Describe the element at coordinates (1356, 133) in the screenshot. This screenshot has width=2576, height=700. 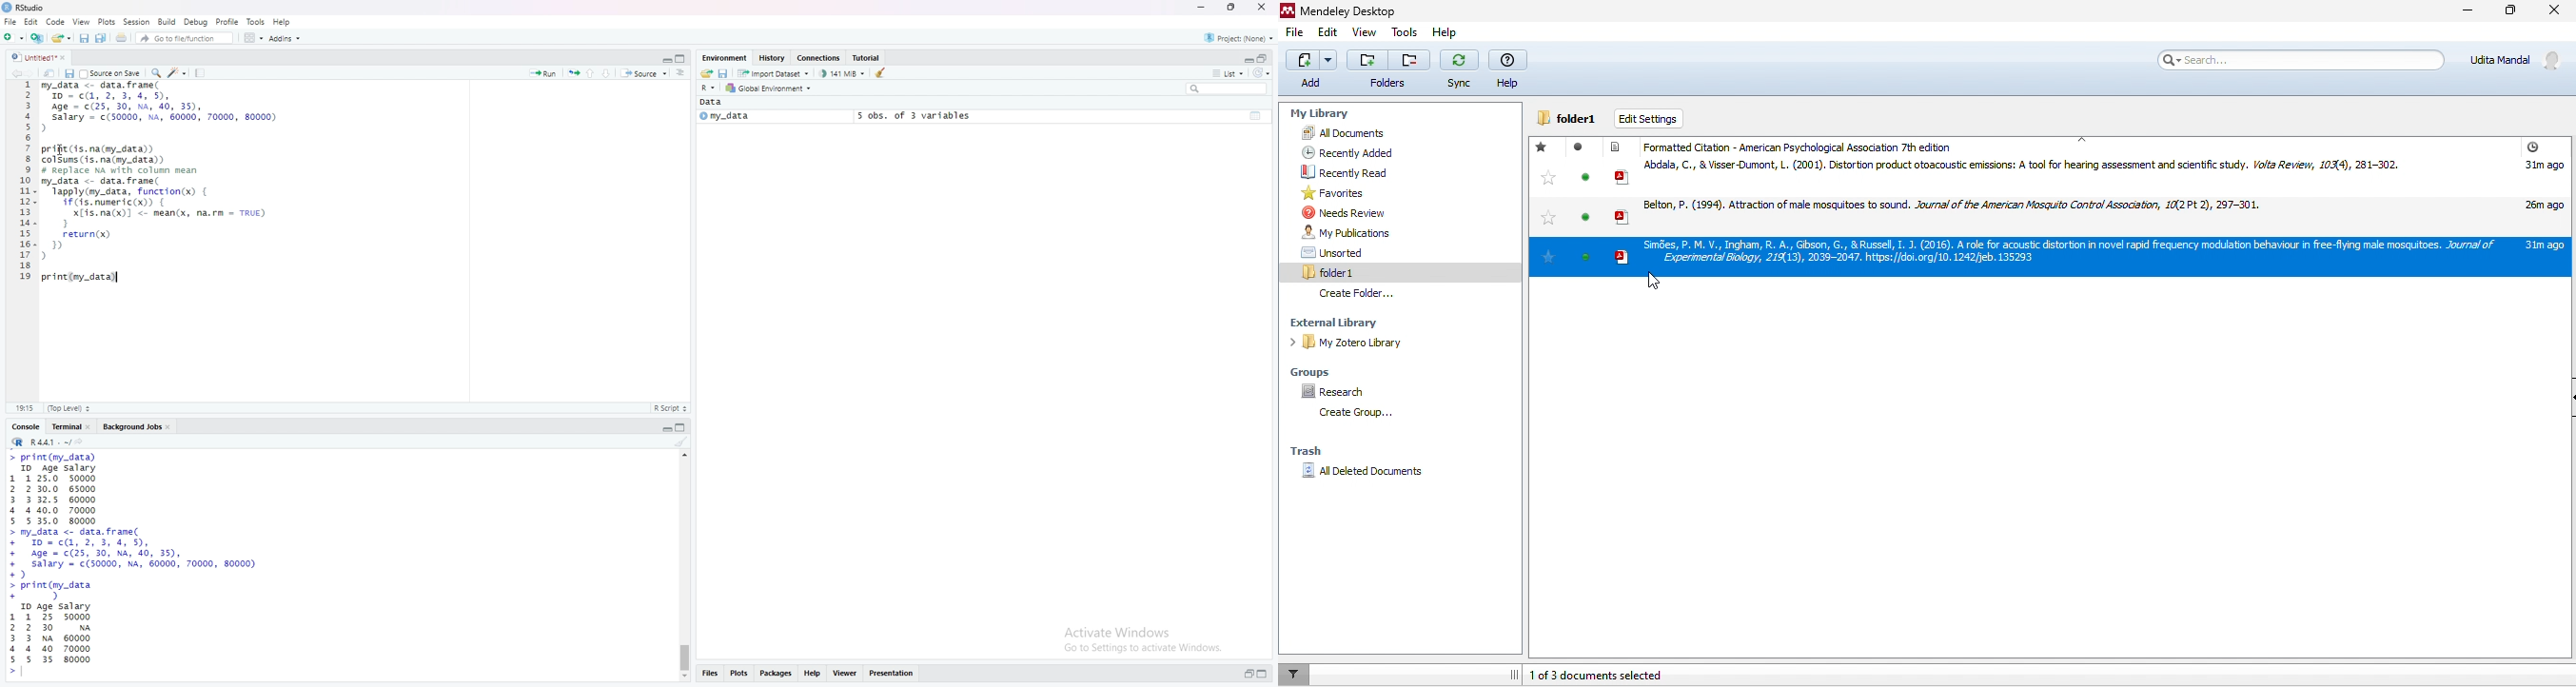
I see `all documents` at that location.